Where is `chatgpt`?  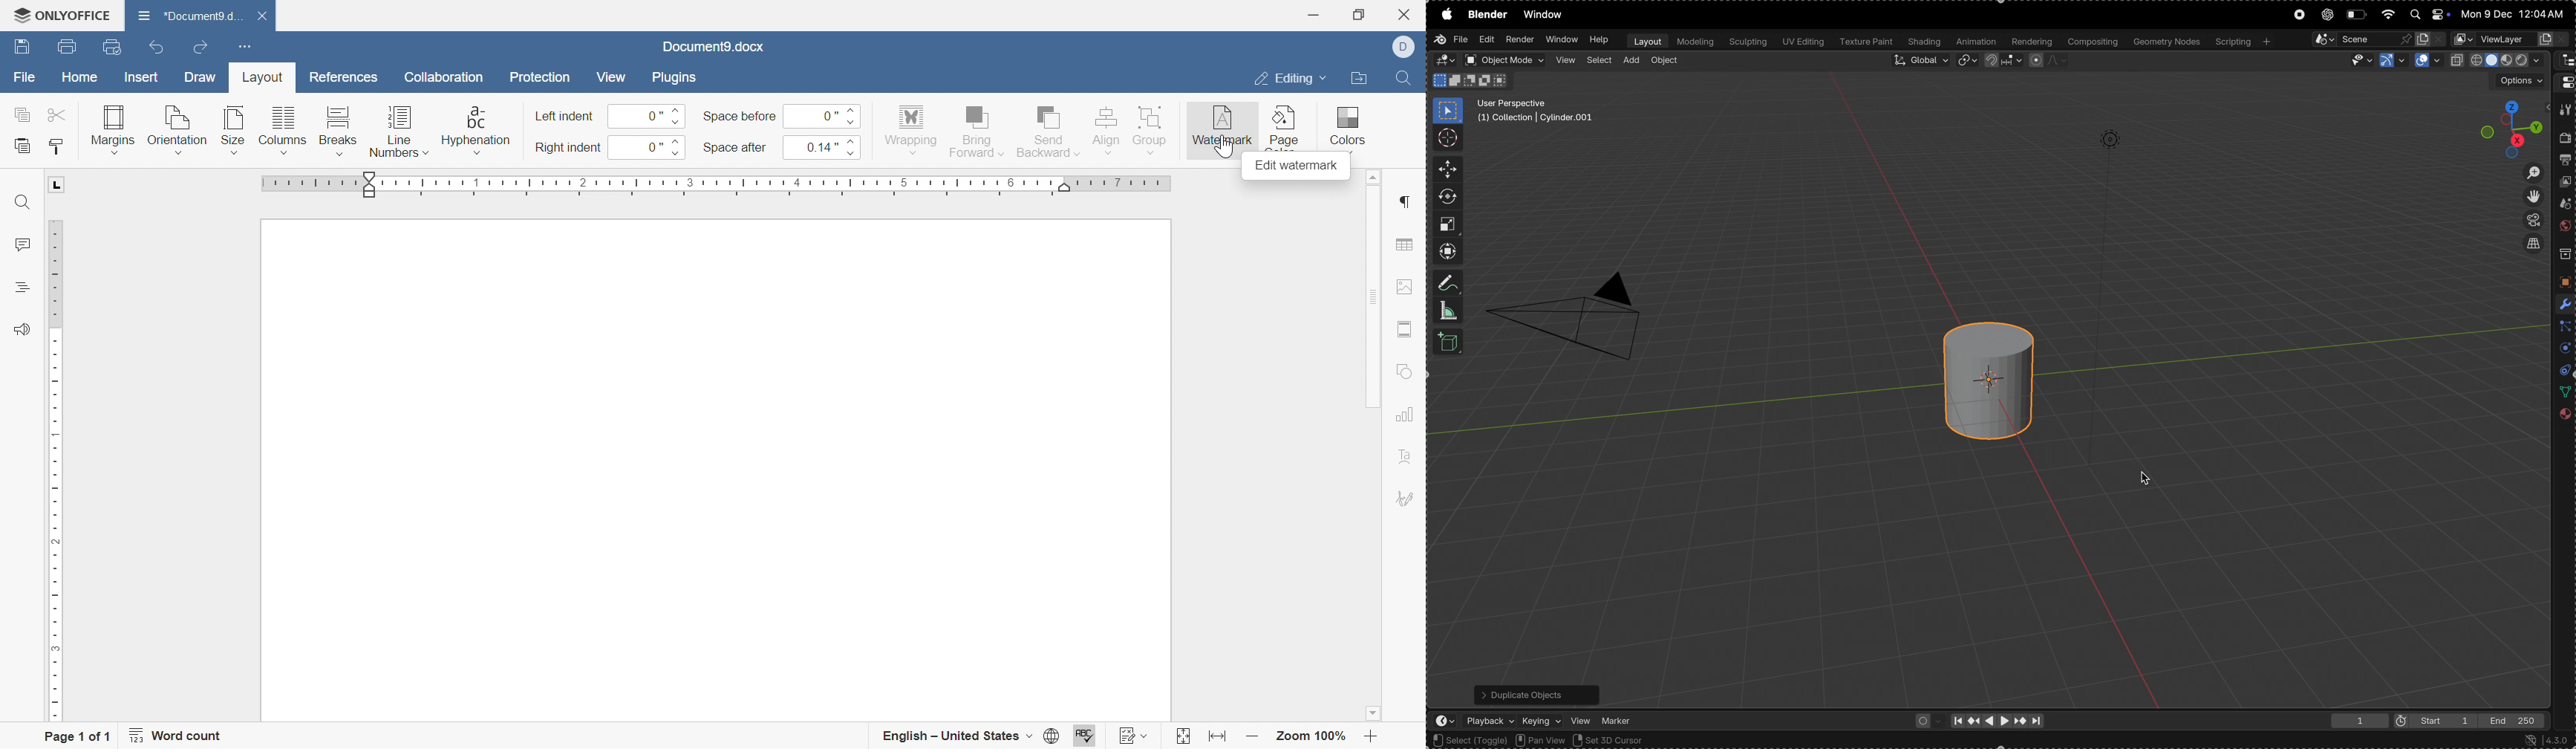
chatgpt is located at coordinates (2325, 15).